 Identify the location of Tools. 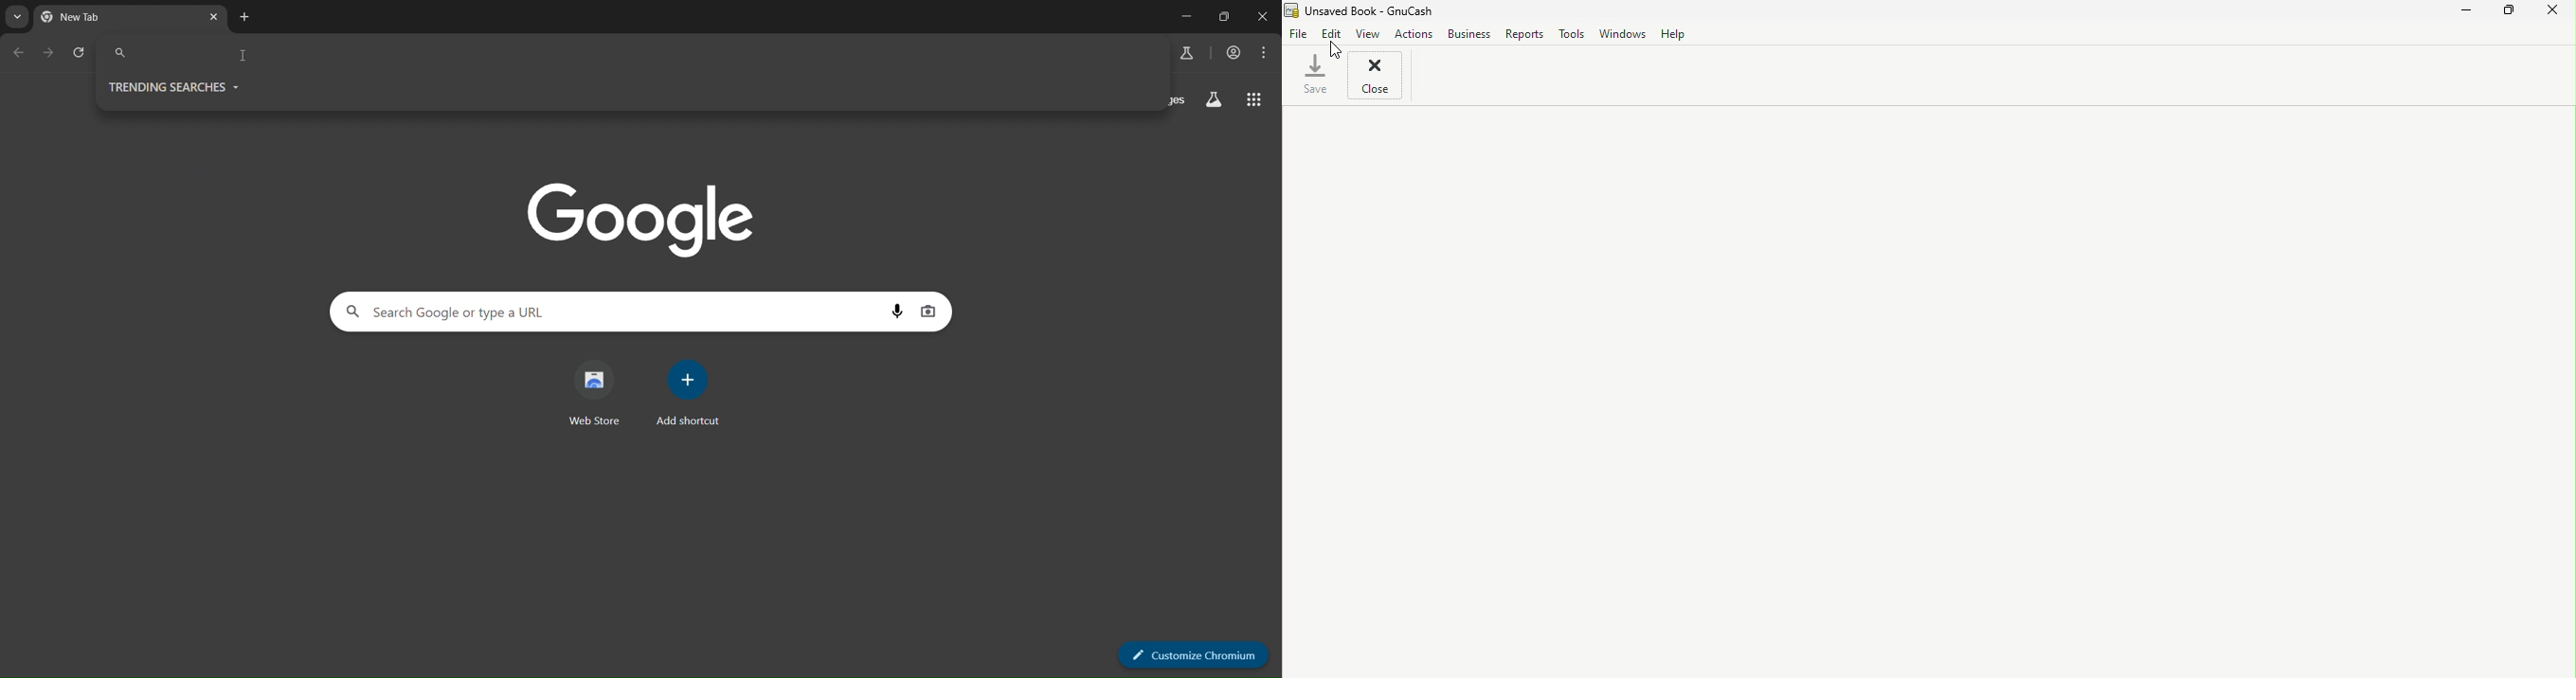
(1571, 33).